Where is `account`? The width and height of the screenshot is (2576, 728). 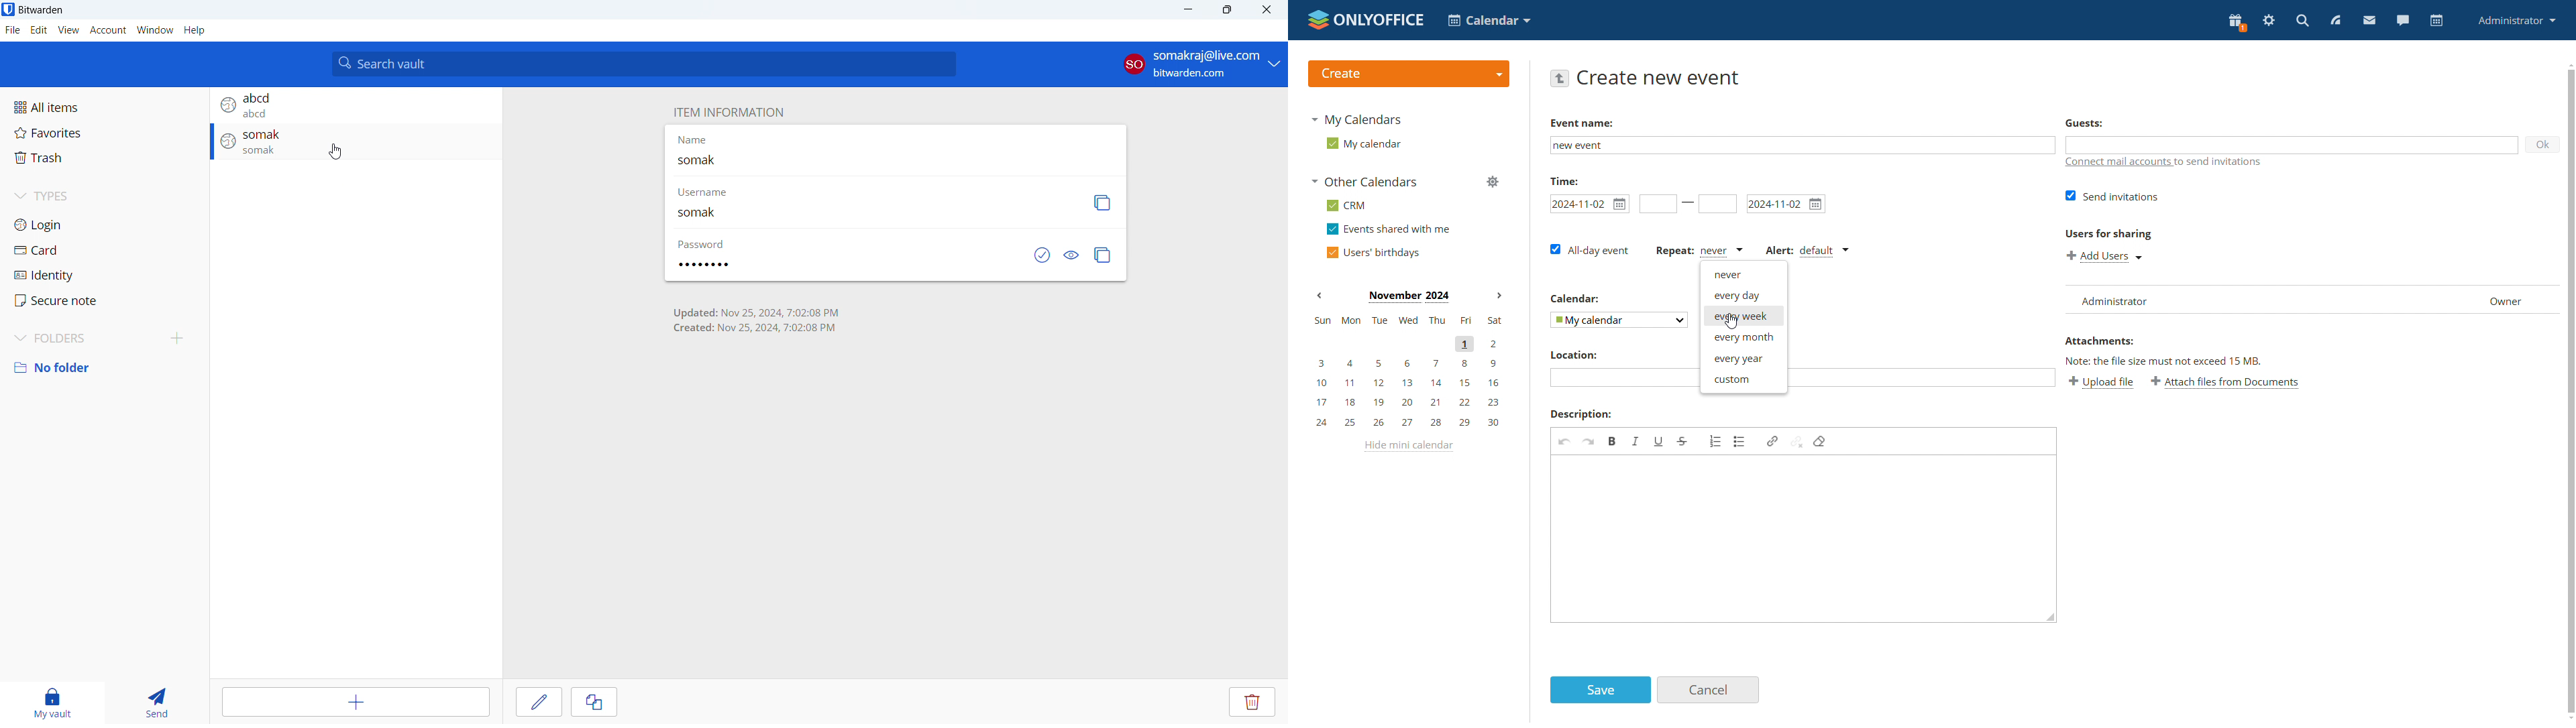 account is located at coordinates (1202, 65).